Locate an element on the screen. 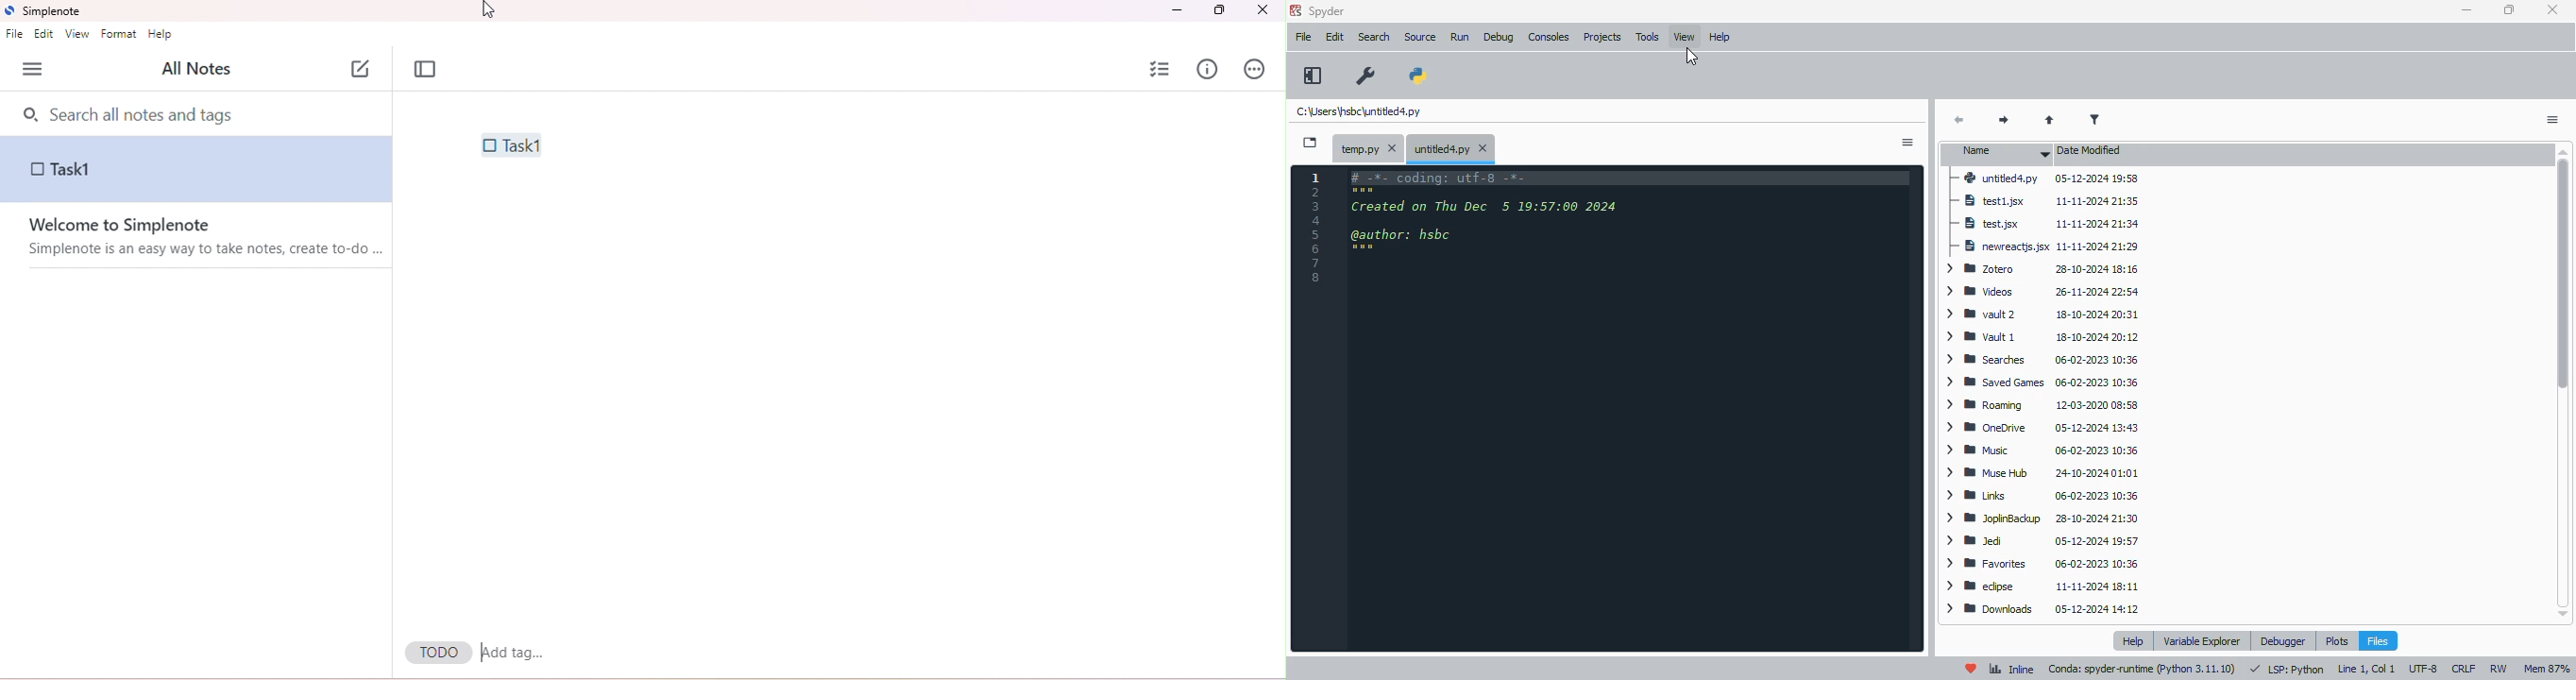 This screenshot has height=700, width=2576. maximize current pane is located at coordinates (1313, 76).